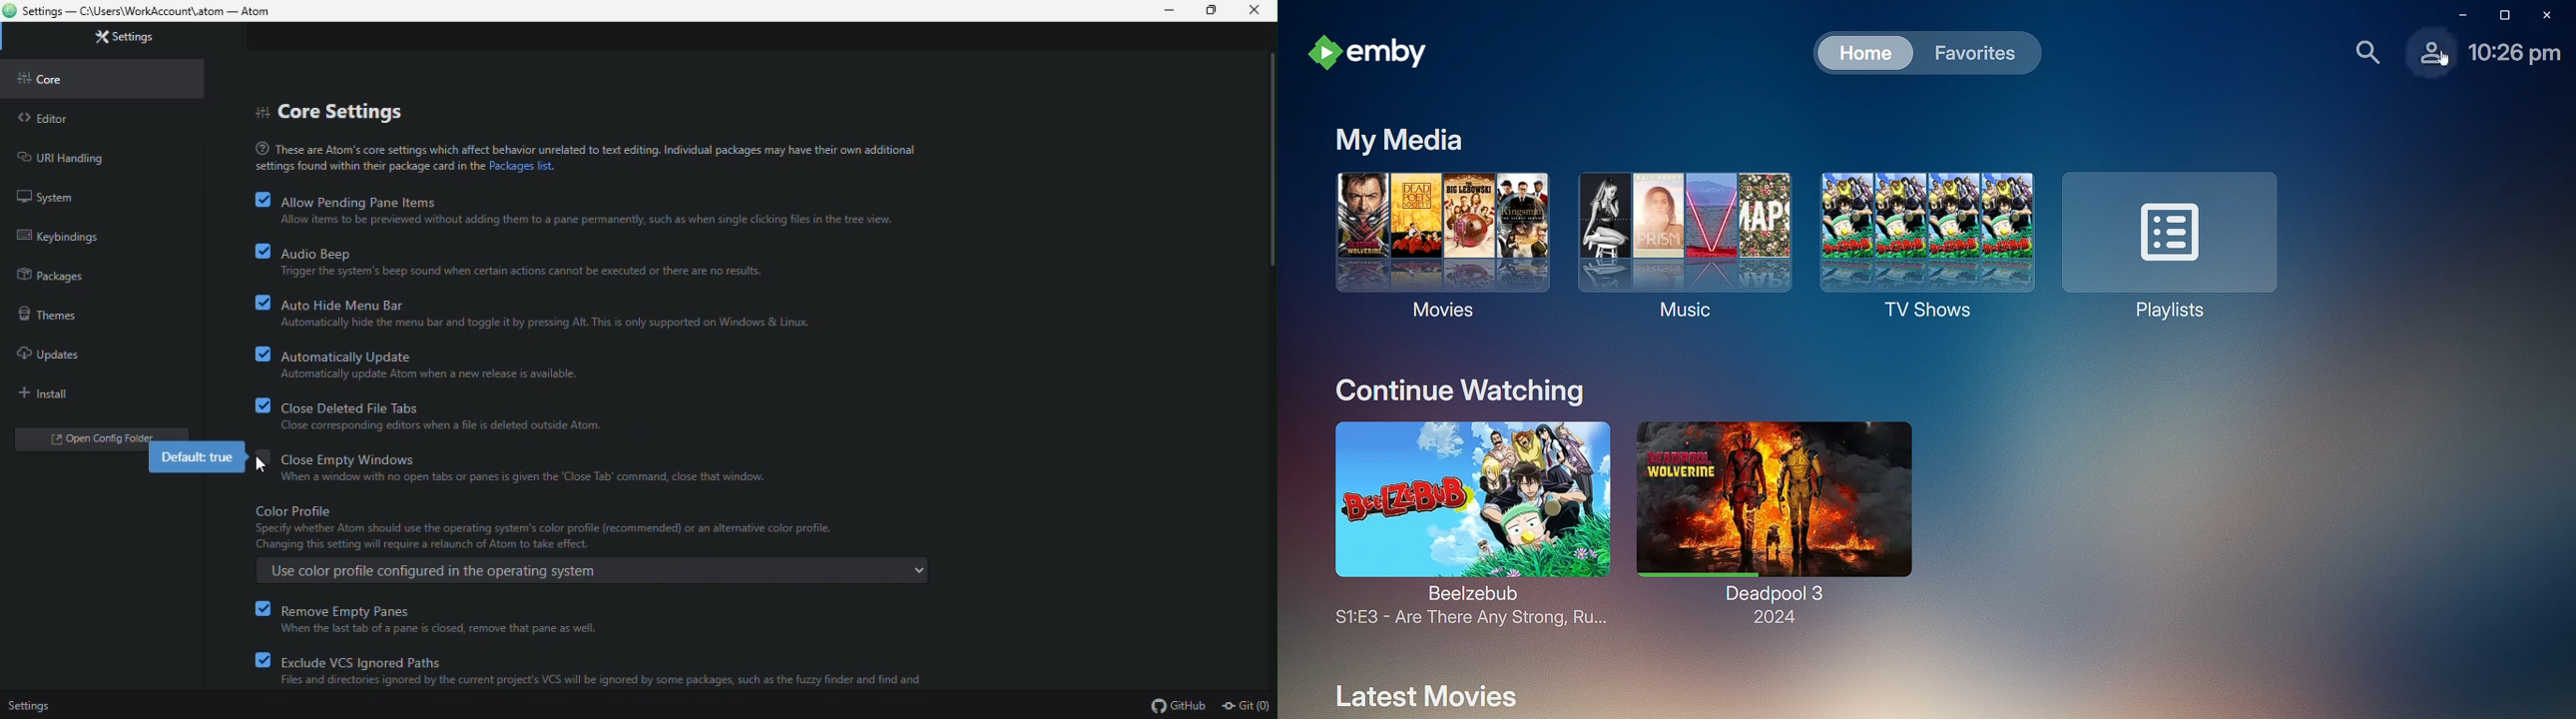 The width and height of the screenshot is (2576, 728). Describe the element at coordinates (31, 705) in the screenshot. I see `settings` at that location.